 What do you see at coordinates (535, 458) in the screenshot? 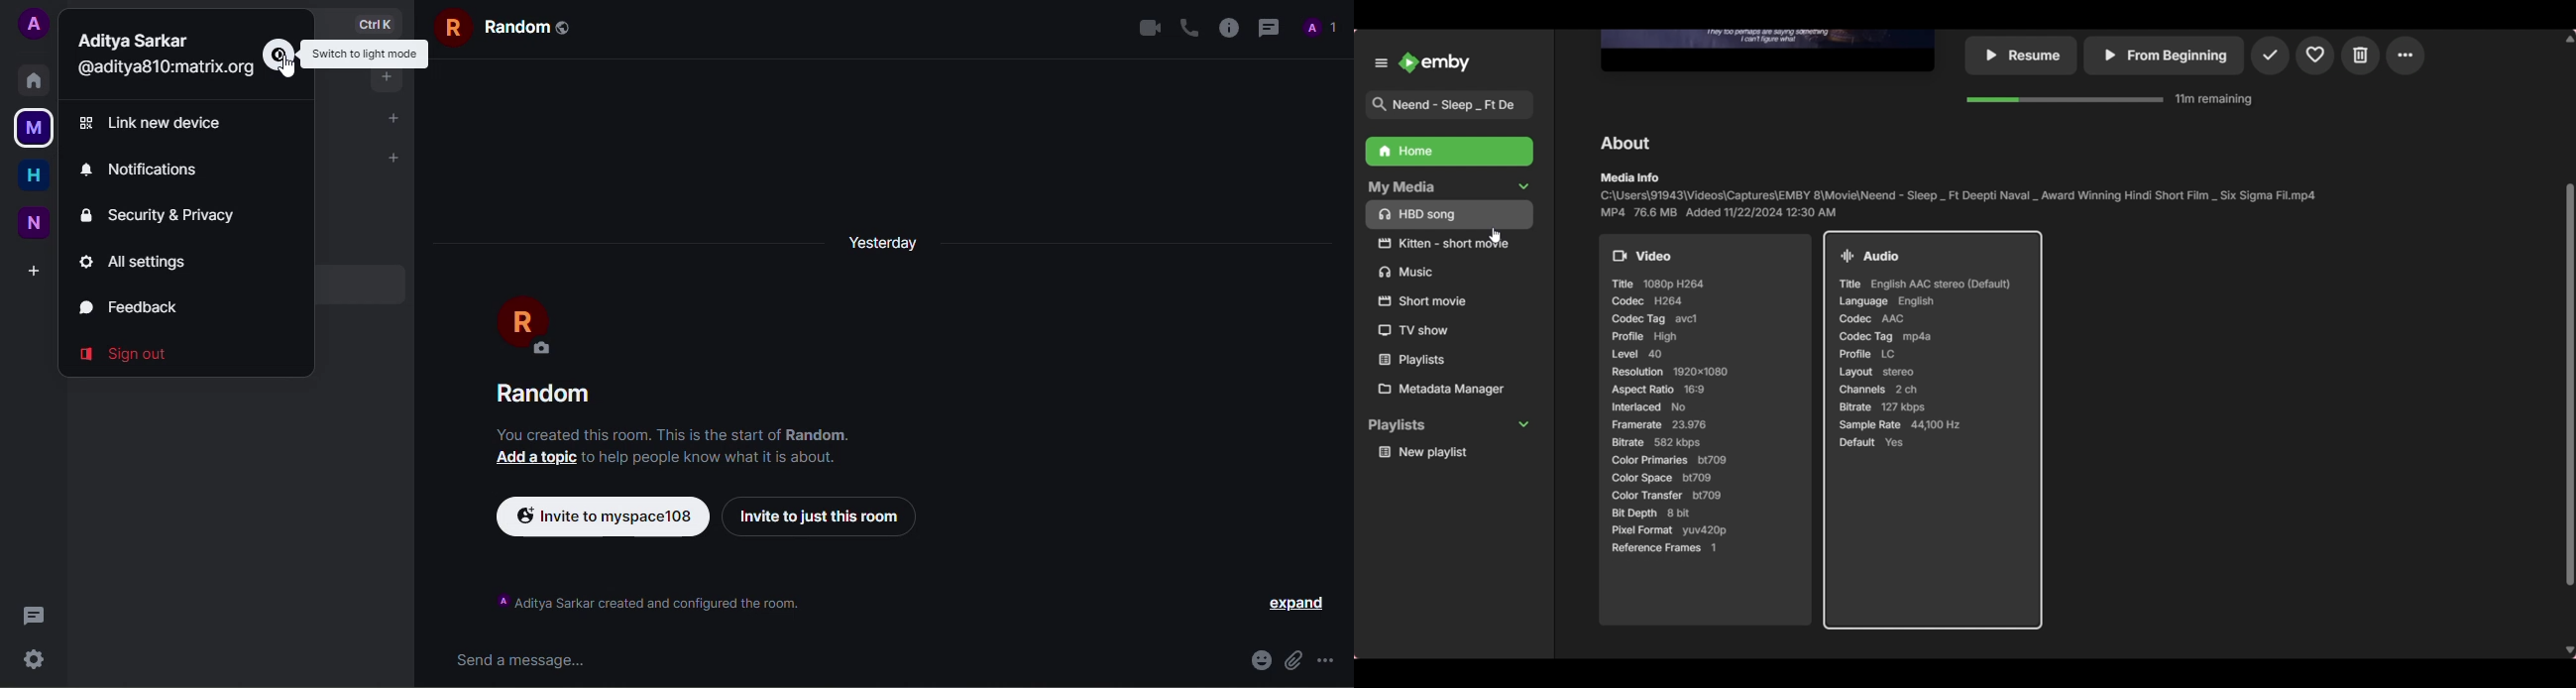
I see `add topic` at bounding box center [535, 458].